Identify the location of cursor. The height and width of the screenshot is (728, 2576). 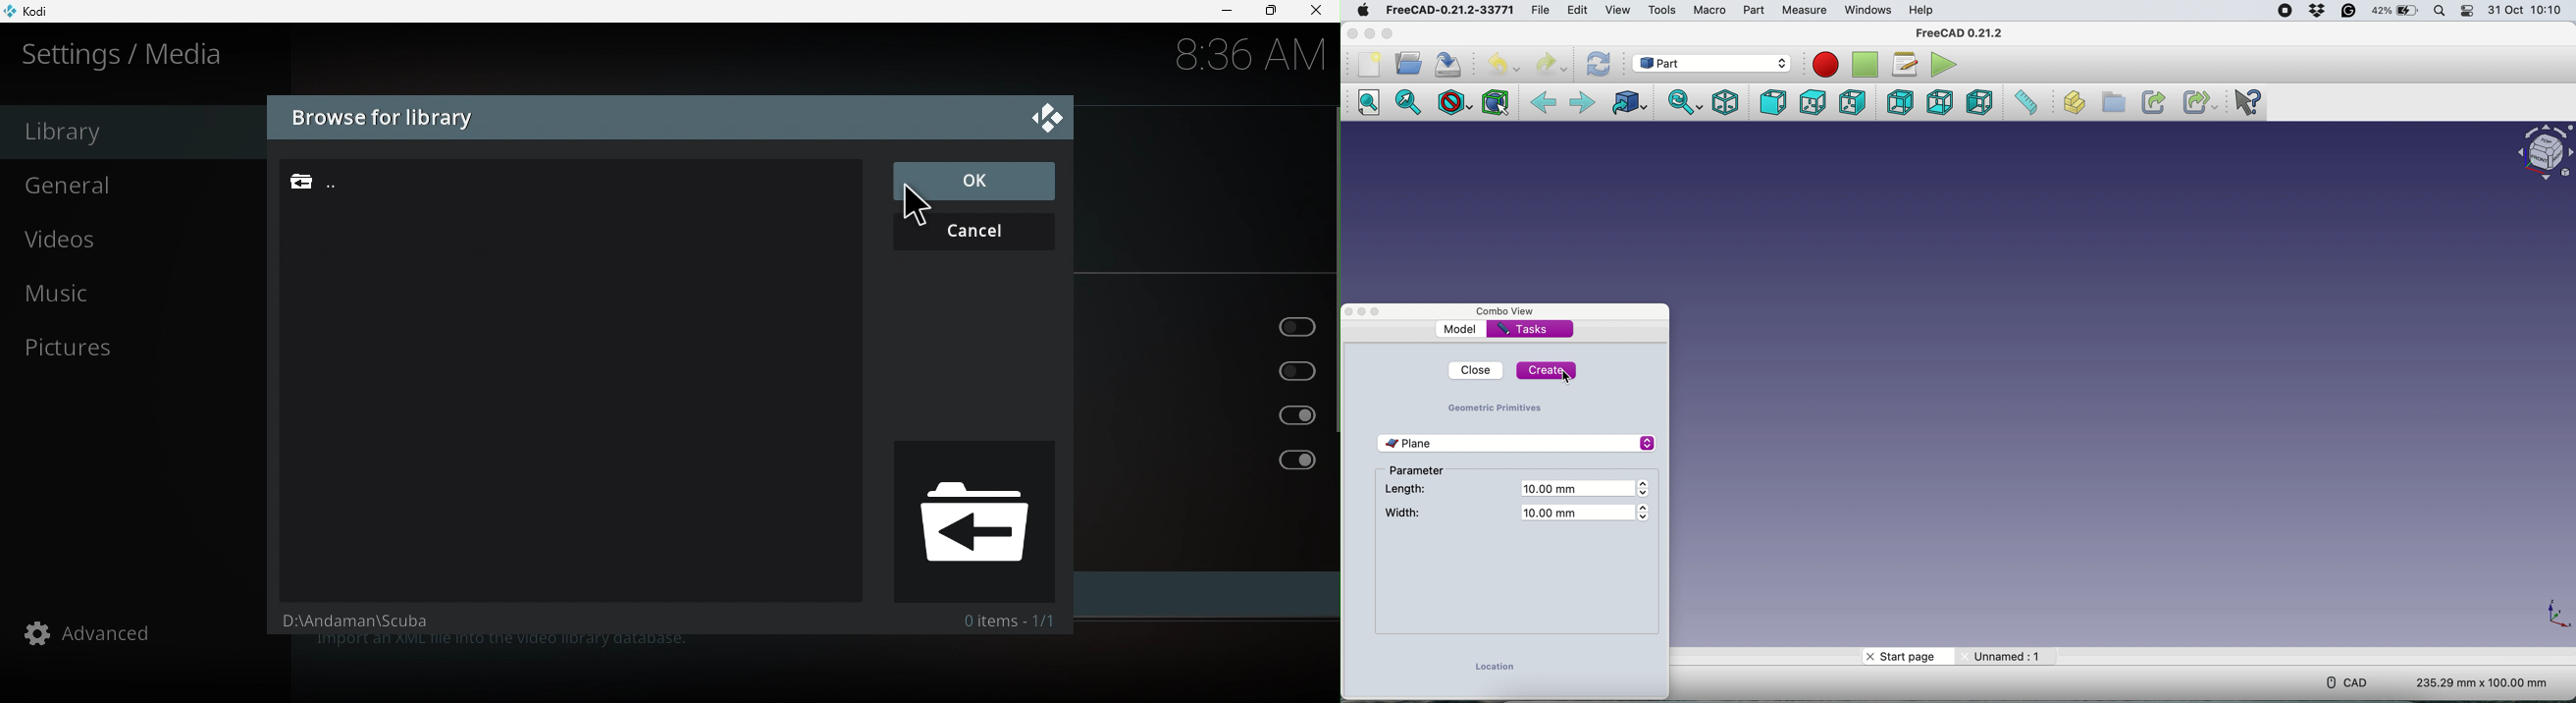
(1566, 379).